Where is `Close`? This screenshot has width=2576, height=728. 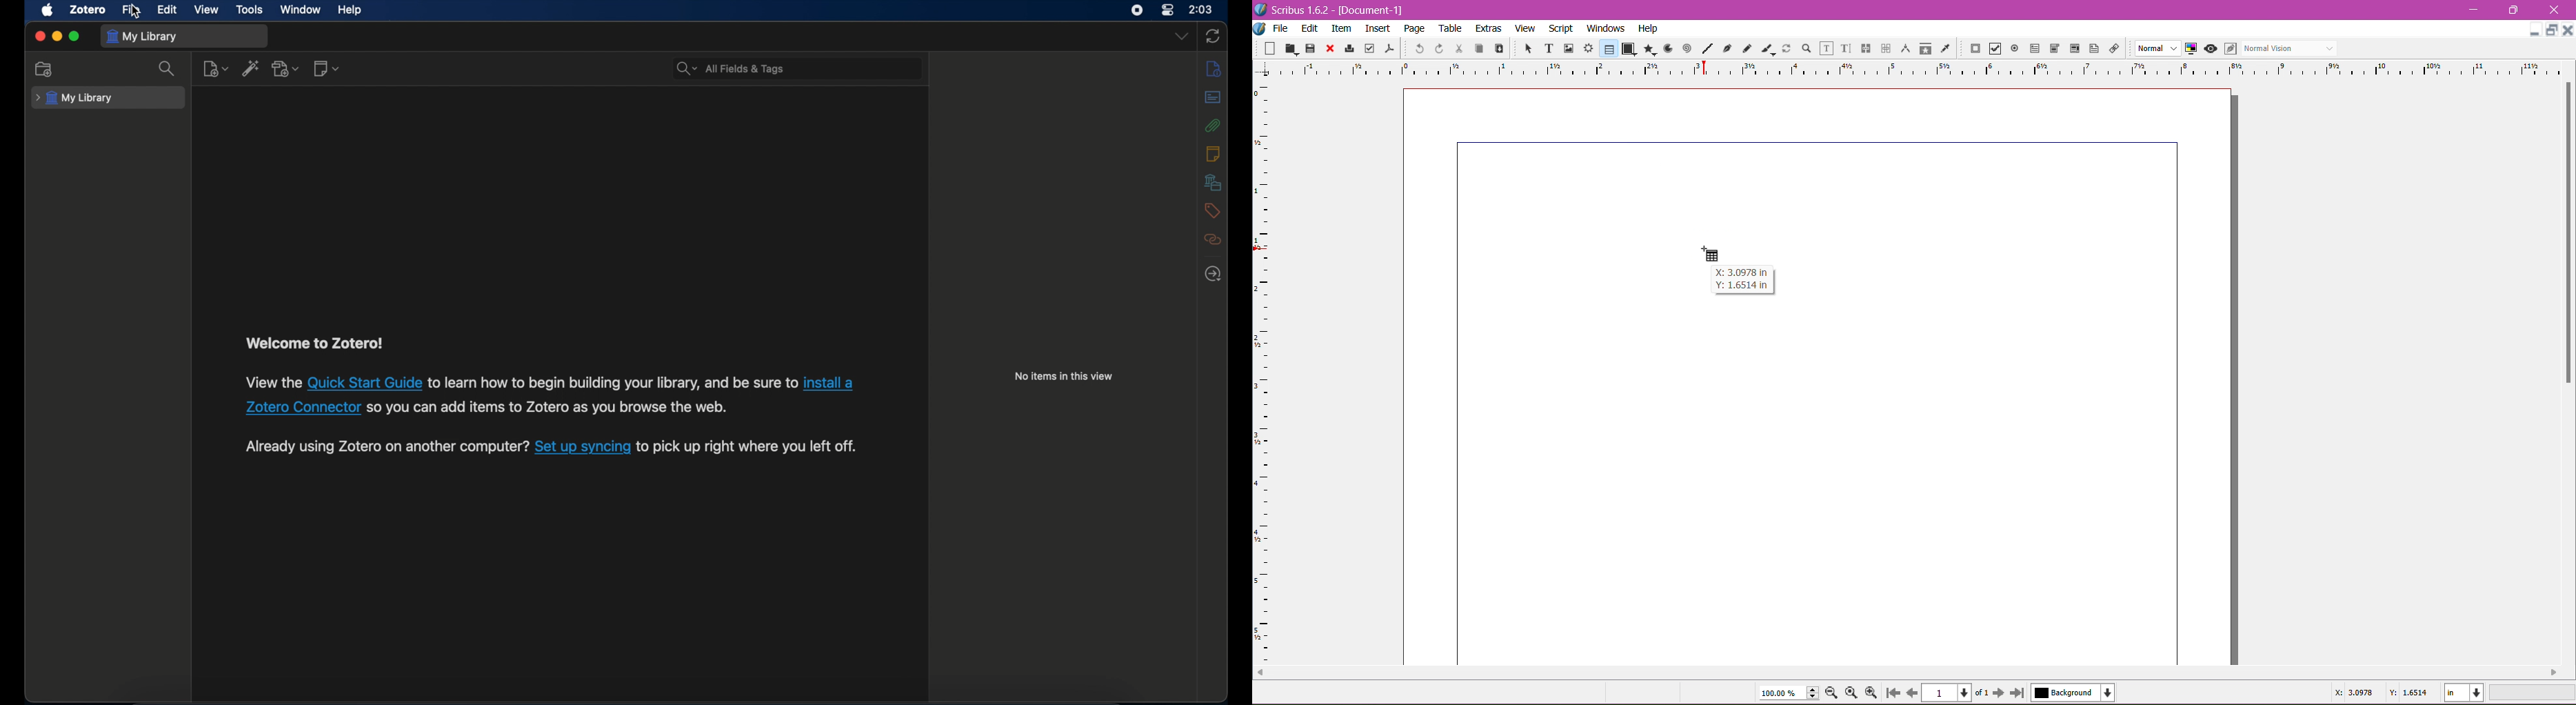
Close is located at coordinates (2555, 10).